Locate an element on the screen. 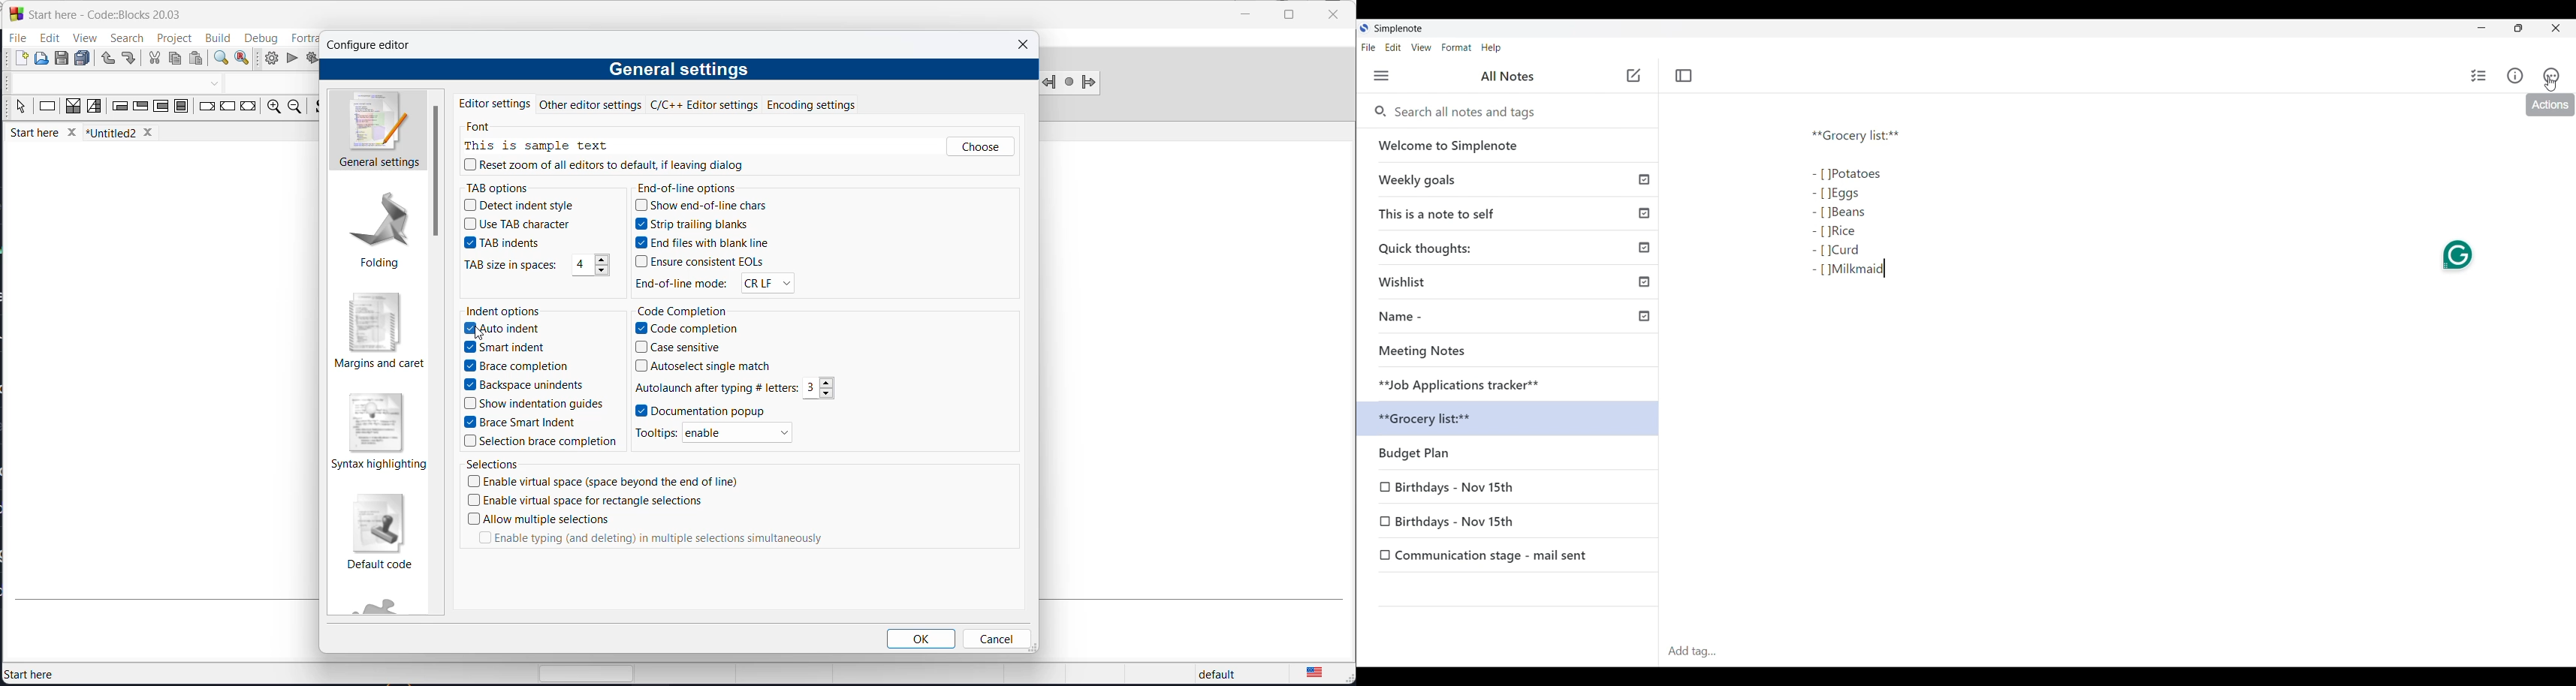 Image resolution: width=2576 pixels, height=700 pixels. font is located at coordinates (485, 128).